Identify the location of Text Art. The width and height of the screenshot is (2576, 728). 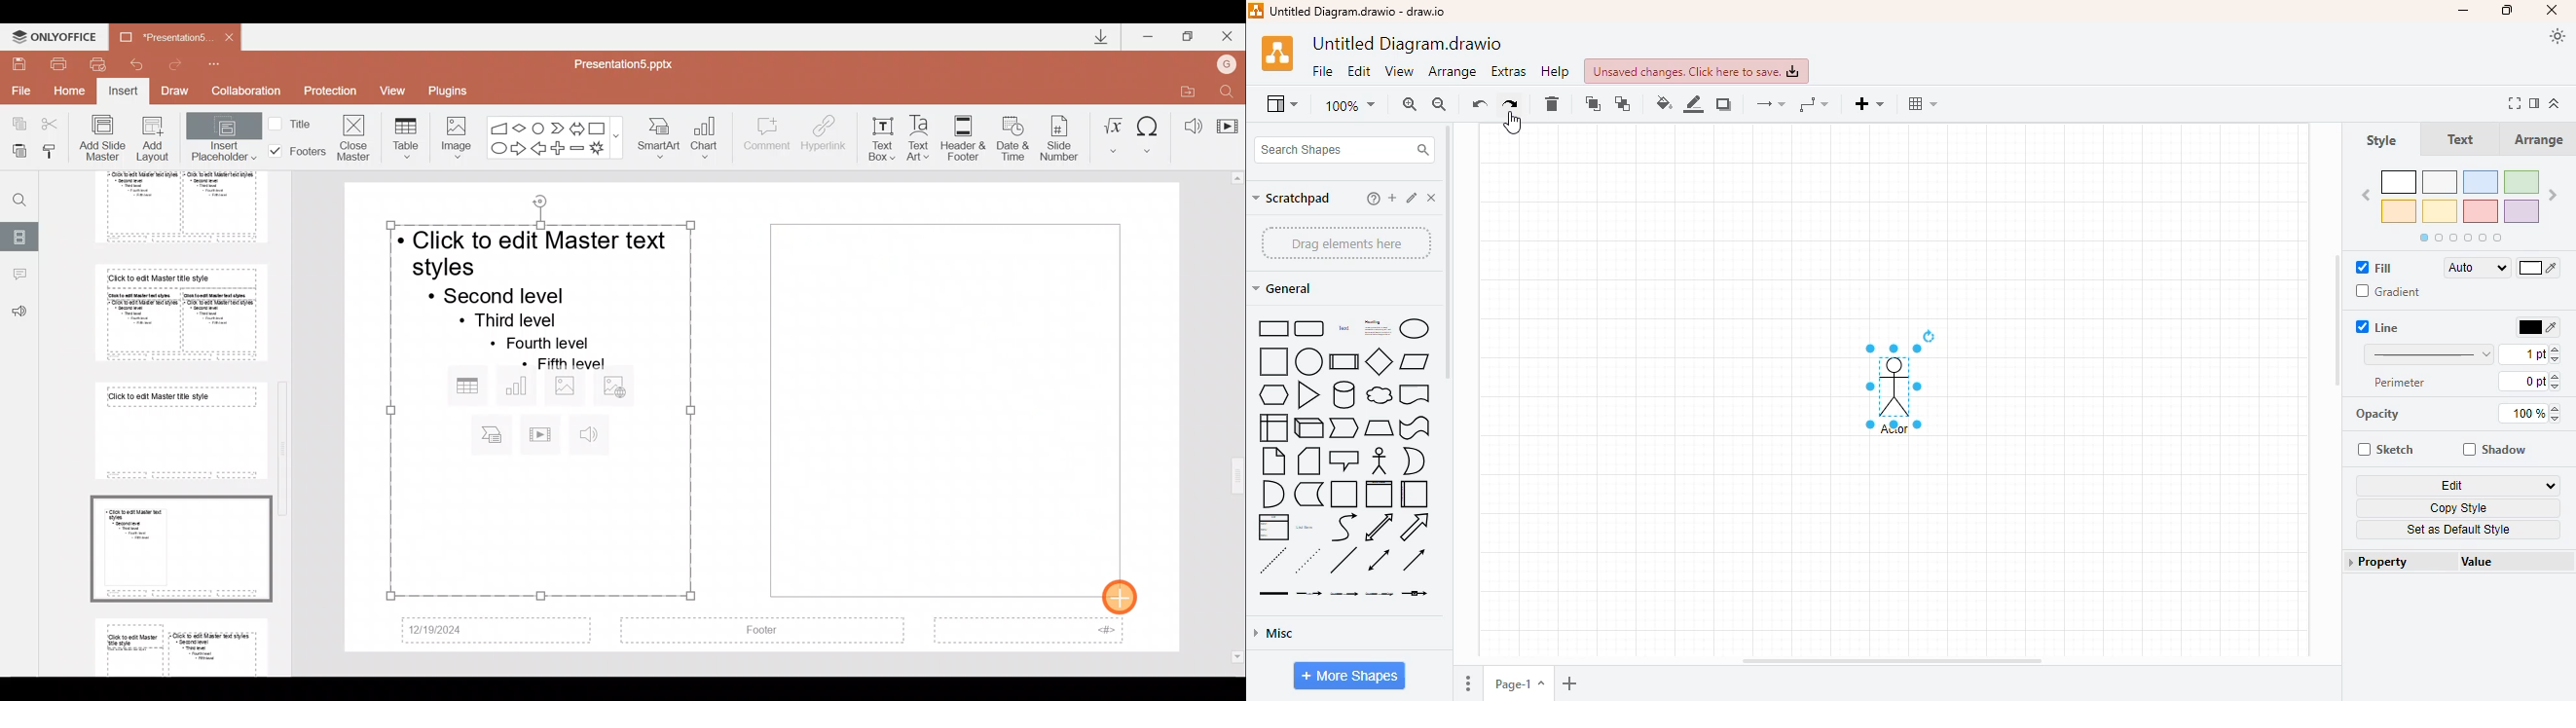
(922, 134).